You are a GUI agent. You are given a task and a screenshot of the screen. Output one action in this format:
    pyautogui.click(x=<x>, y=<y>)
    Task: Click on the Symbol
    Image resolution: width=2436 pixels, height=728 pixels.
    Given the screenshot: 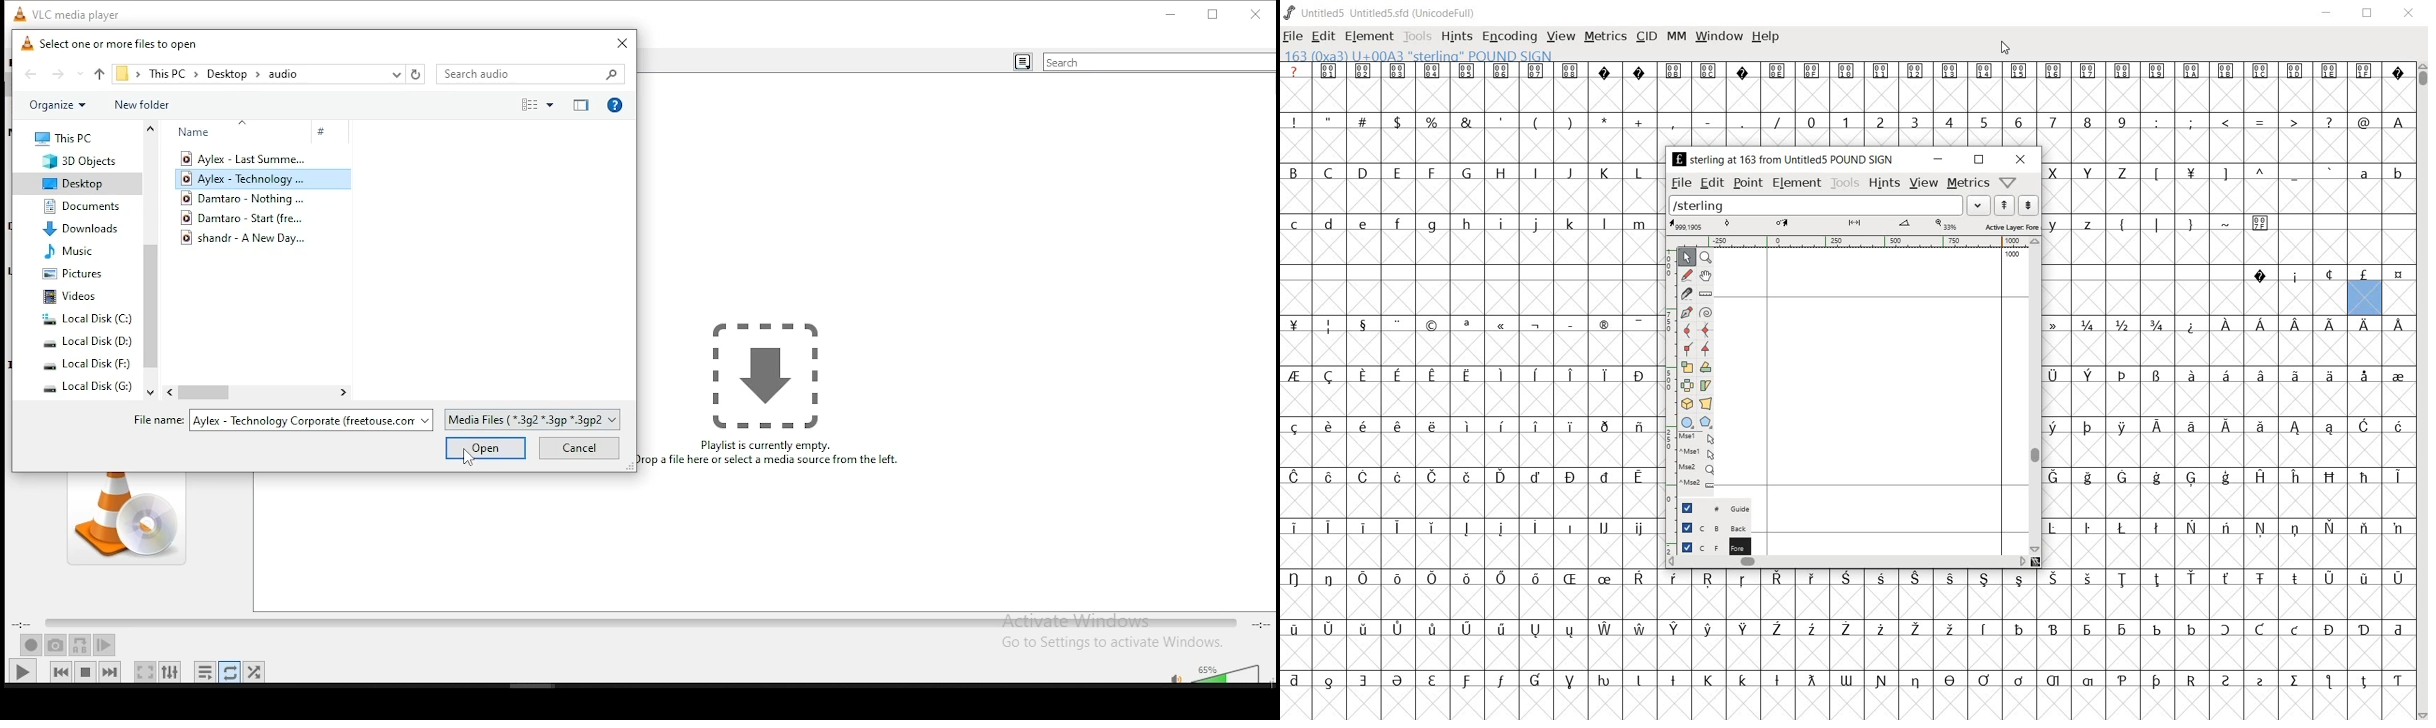 What is the action you would take?
    pyautogui.click(x=2157, y=580)
    